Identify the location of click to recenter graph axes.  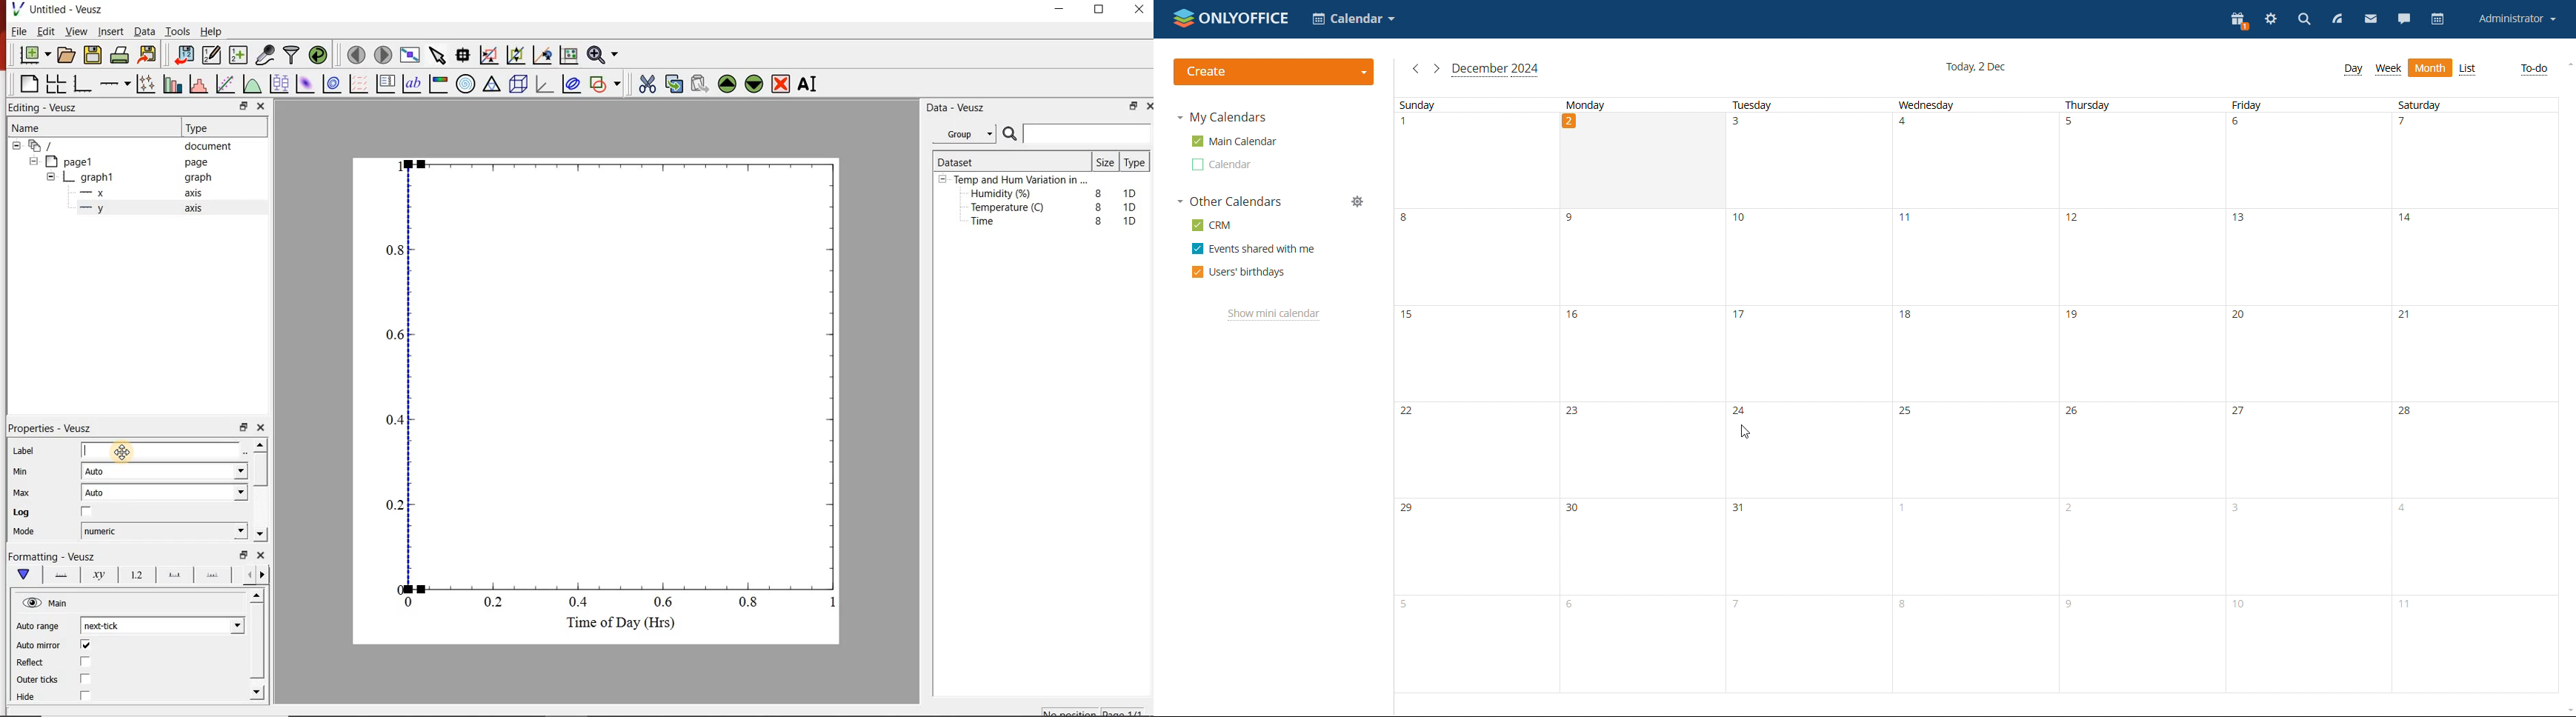
(543, 55).